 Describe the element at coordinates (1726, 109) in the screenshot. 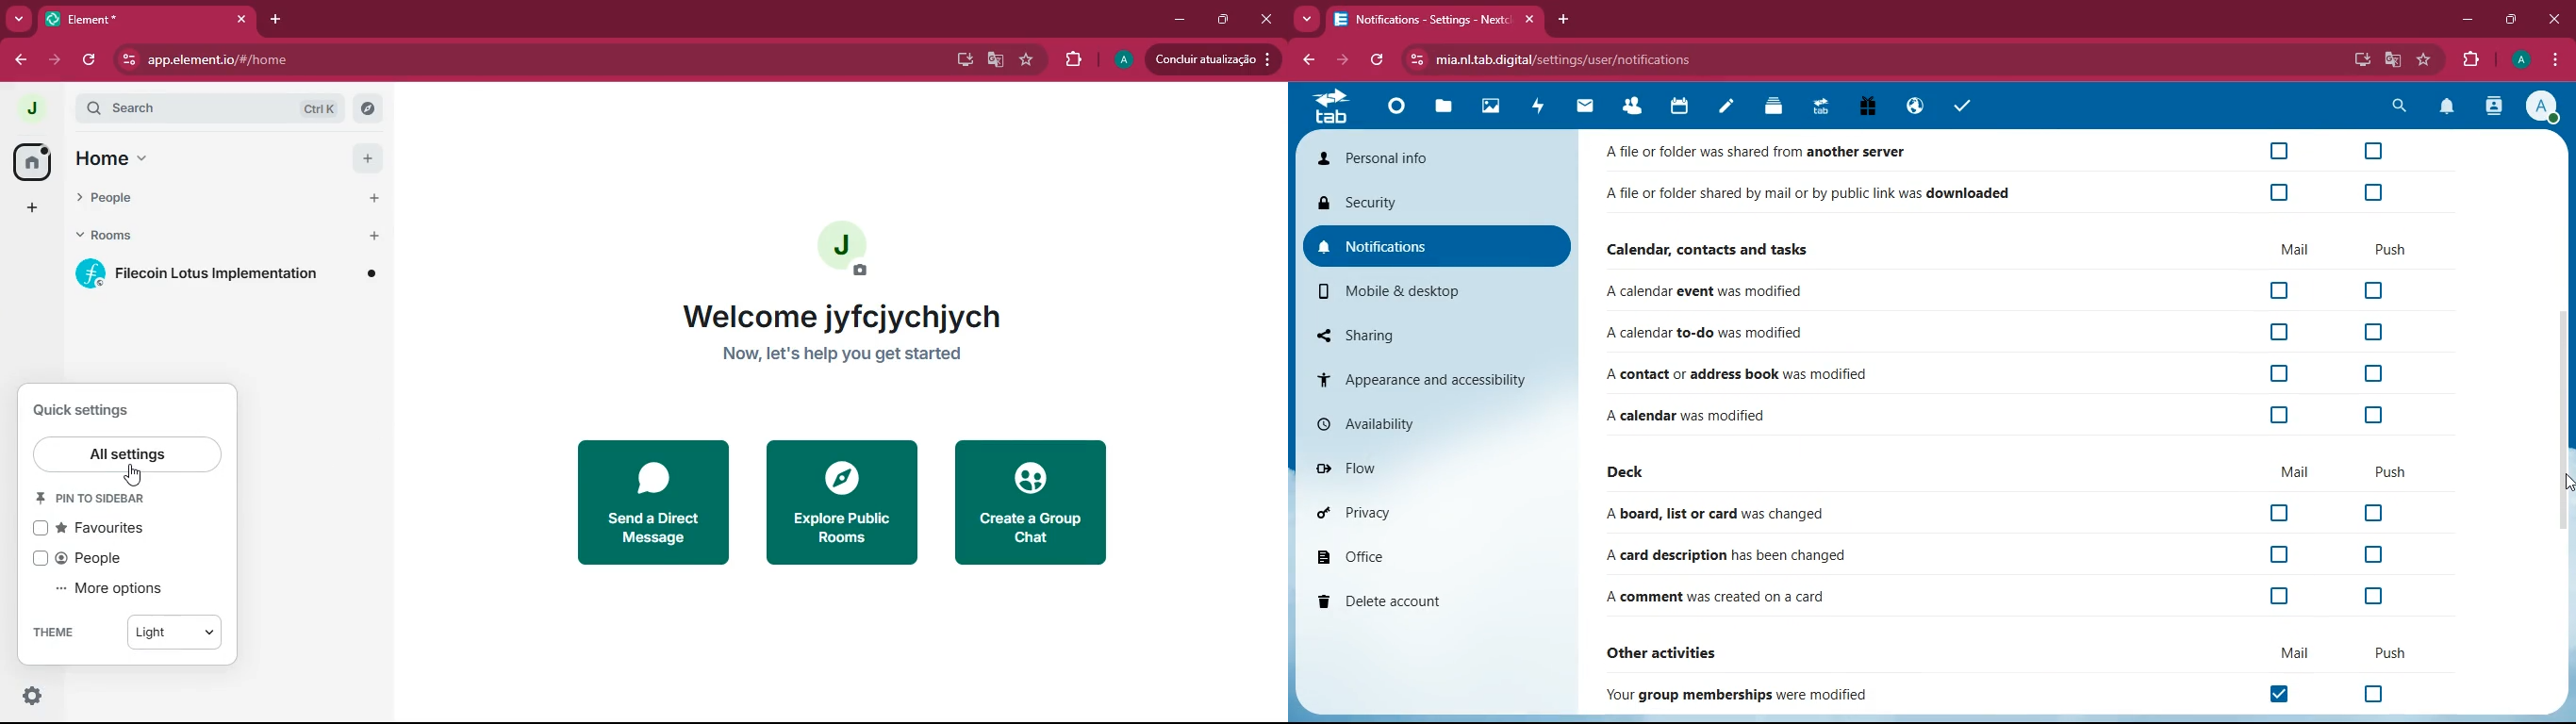

I see `notes` at that location.